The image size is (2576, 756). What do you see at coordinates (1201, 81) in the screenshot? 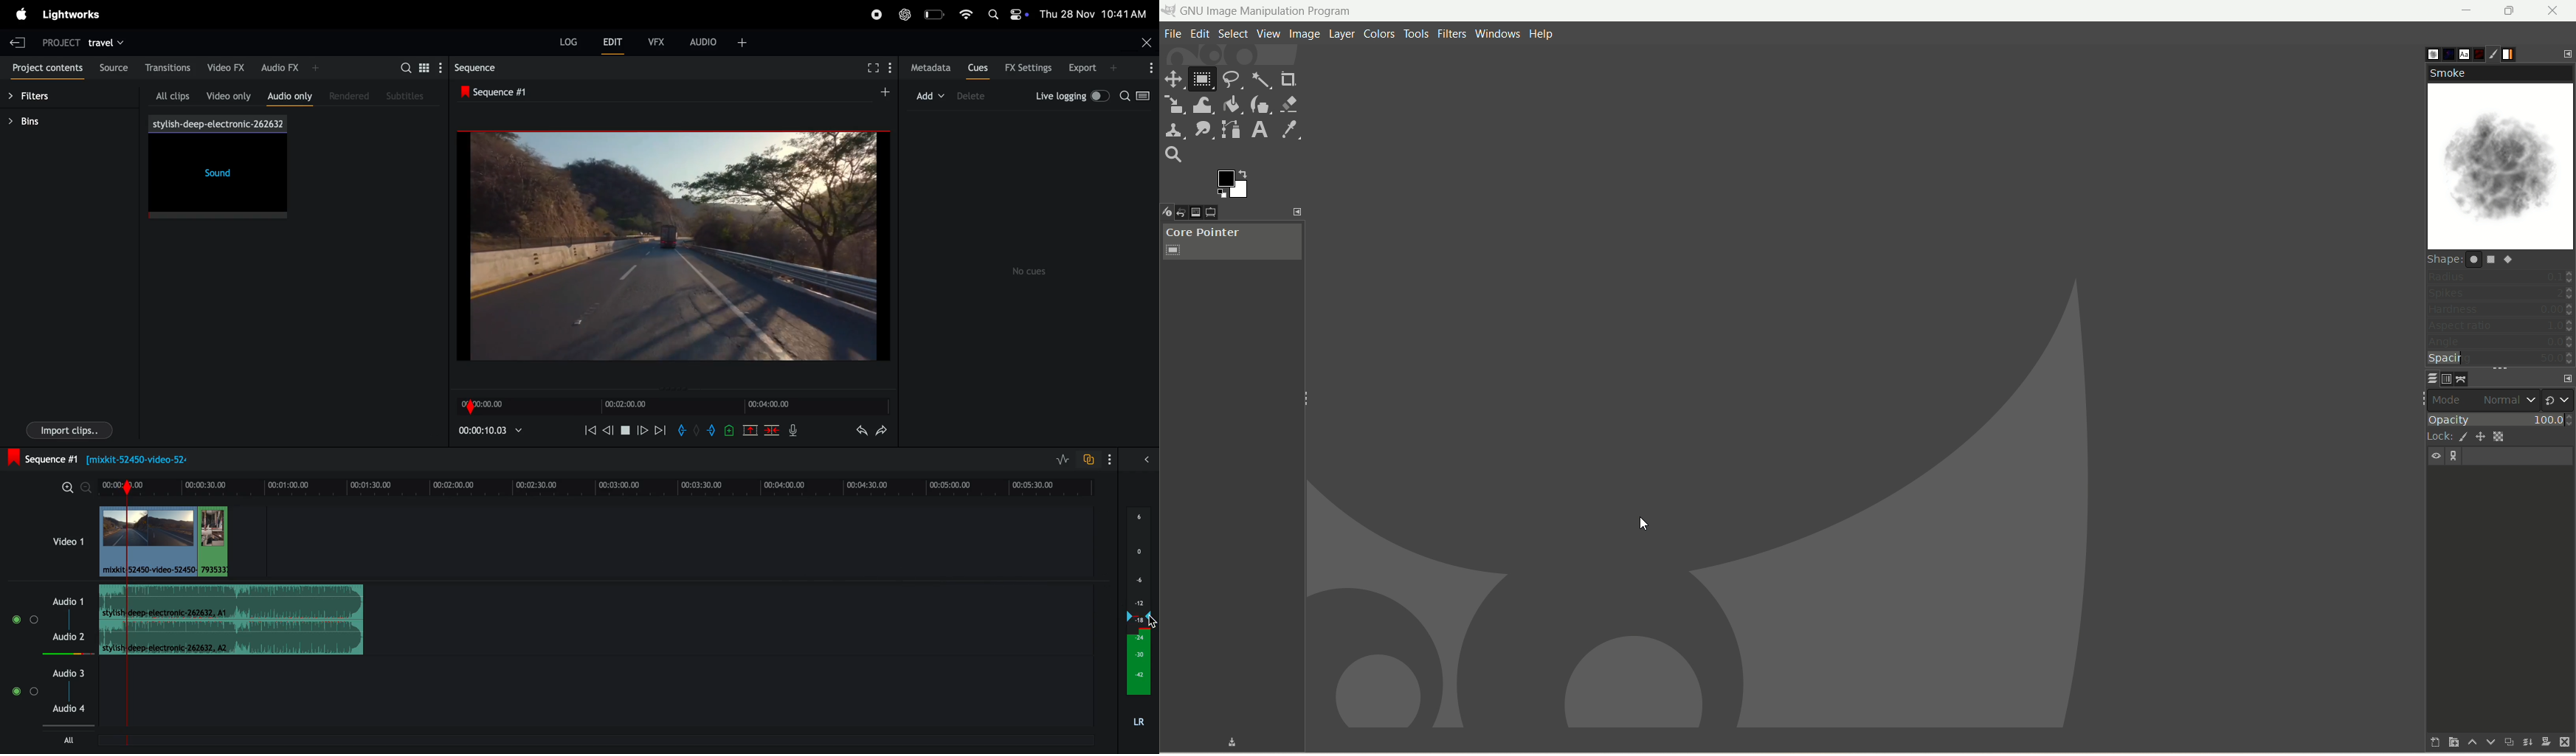
I see `rectangle select tool` at bounding box center [1201, 81].